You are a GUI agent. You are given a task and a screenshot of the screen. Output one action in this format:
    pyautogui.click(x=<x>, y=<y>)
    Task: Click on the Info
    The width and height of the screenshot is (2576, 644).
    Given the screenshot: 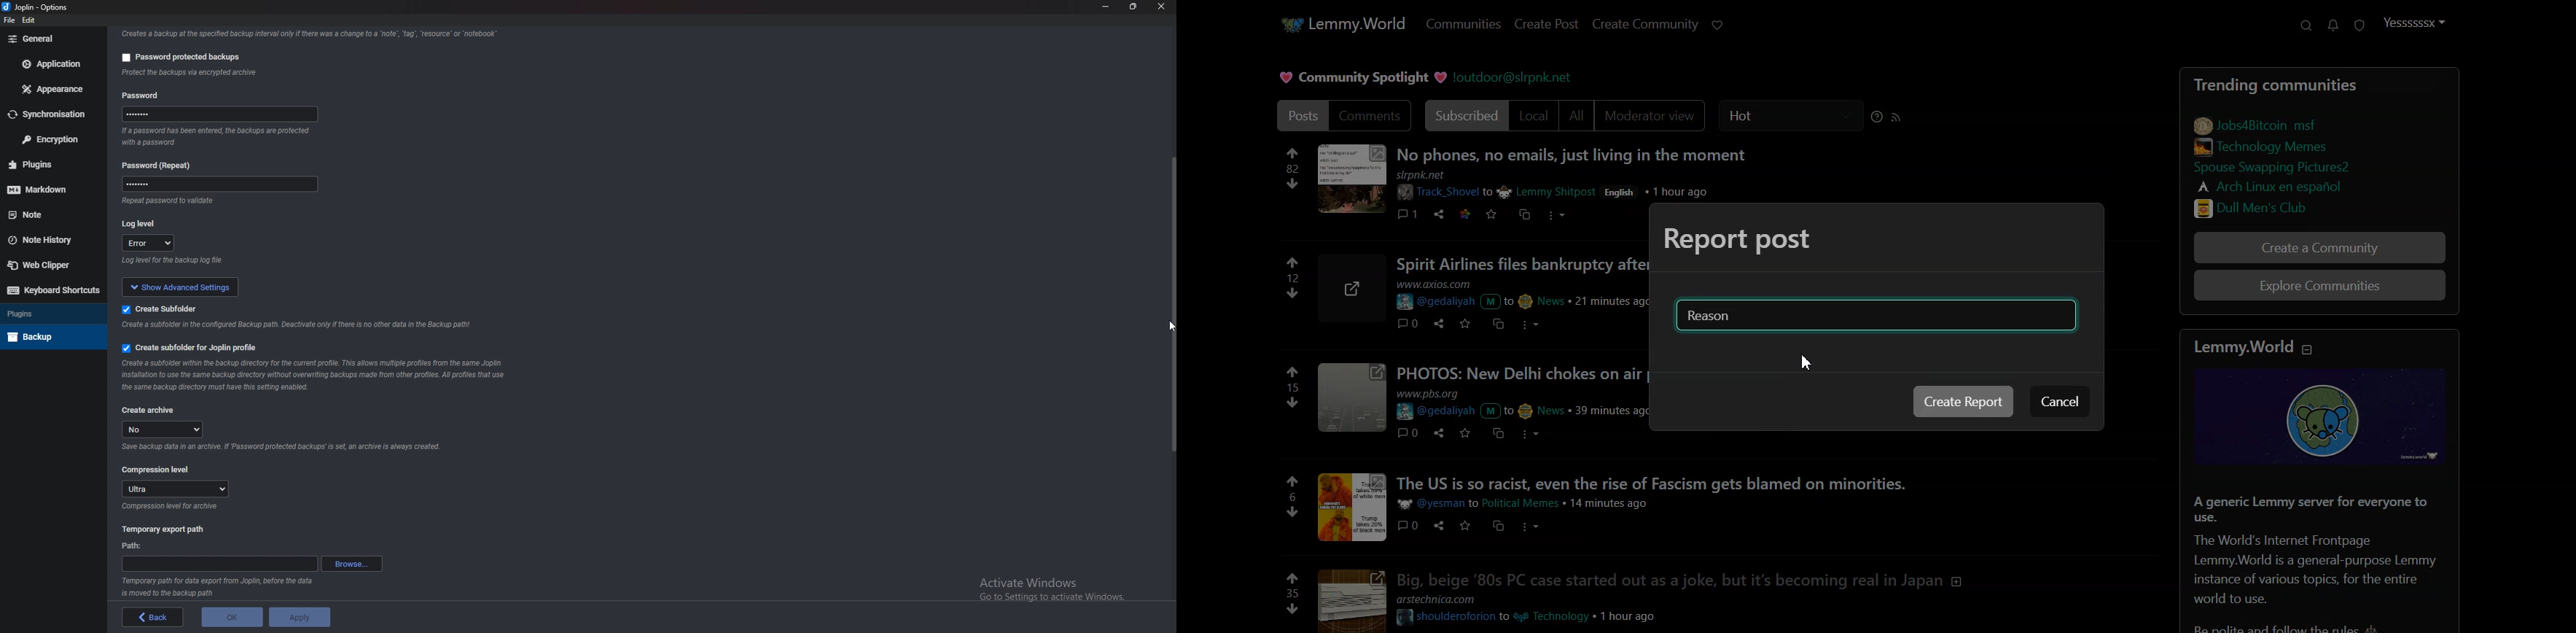 What is the action you would take?
    pyautogui.click(x=172, y=507)
    